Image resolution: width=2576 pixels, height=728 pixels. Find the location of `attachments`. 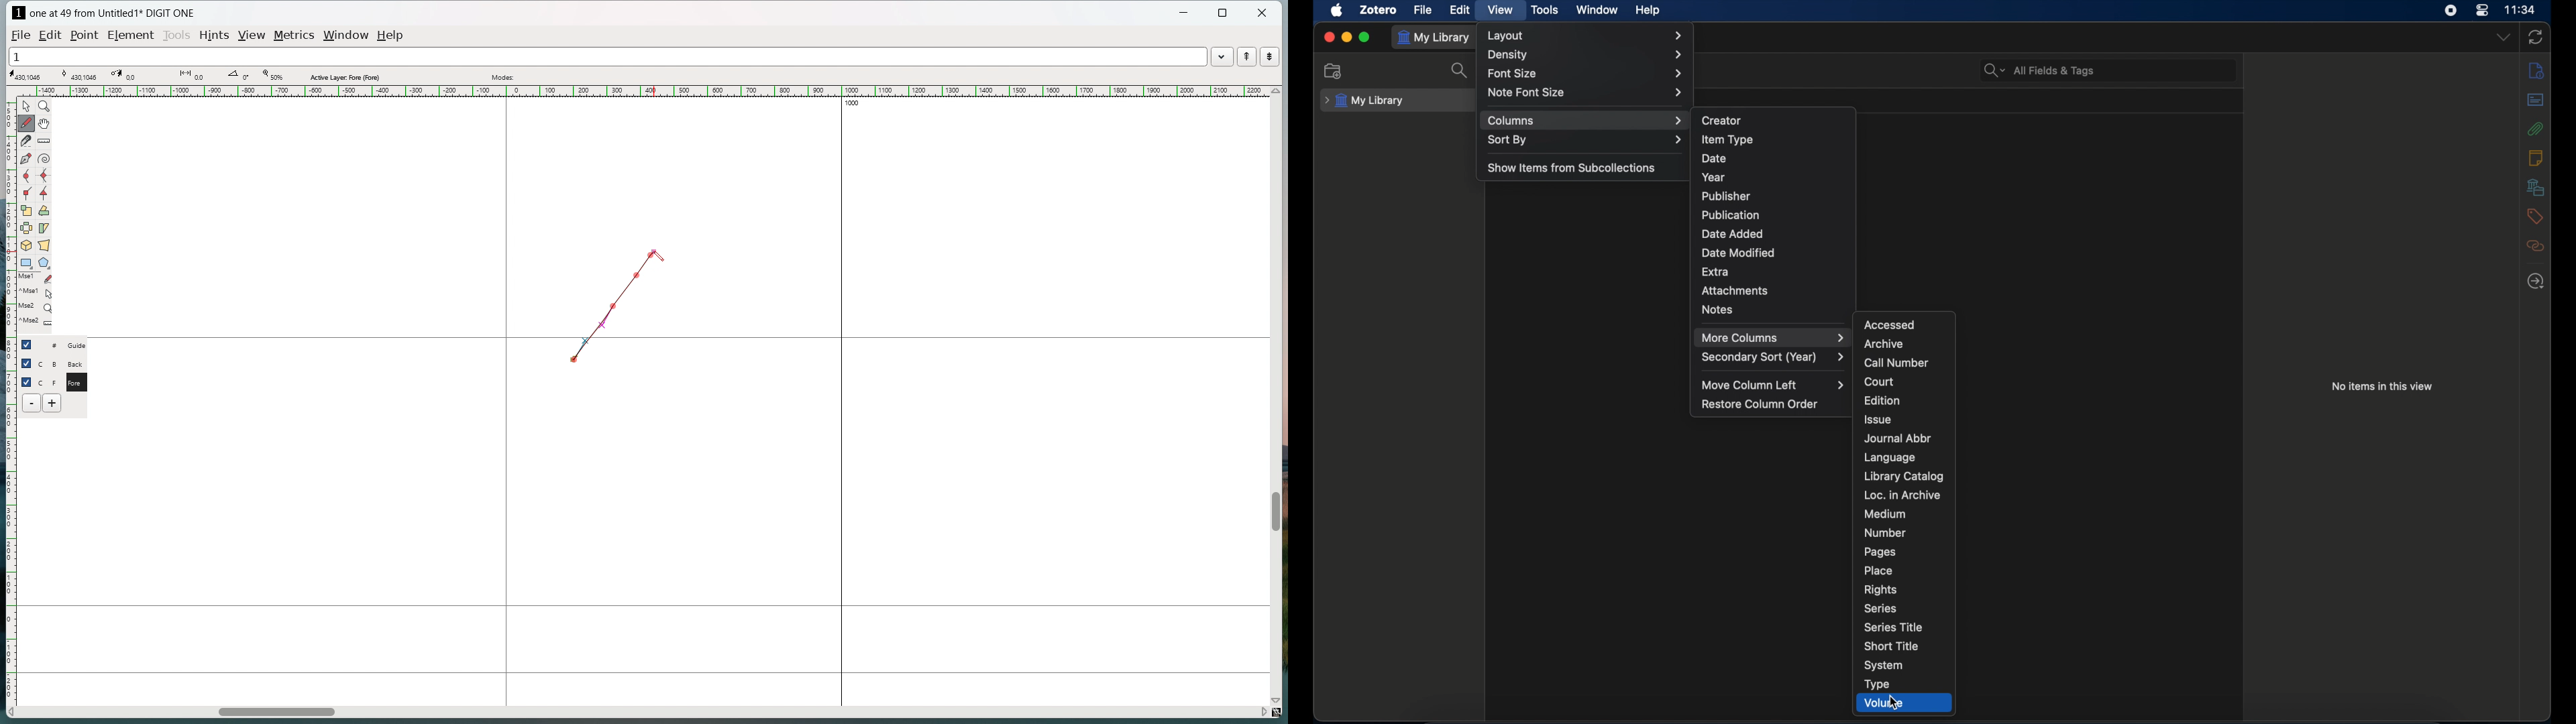

attachments is located at coordinates (2536, 129).